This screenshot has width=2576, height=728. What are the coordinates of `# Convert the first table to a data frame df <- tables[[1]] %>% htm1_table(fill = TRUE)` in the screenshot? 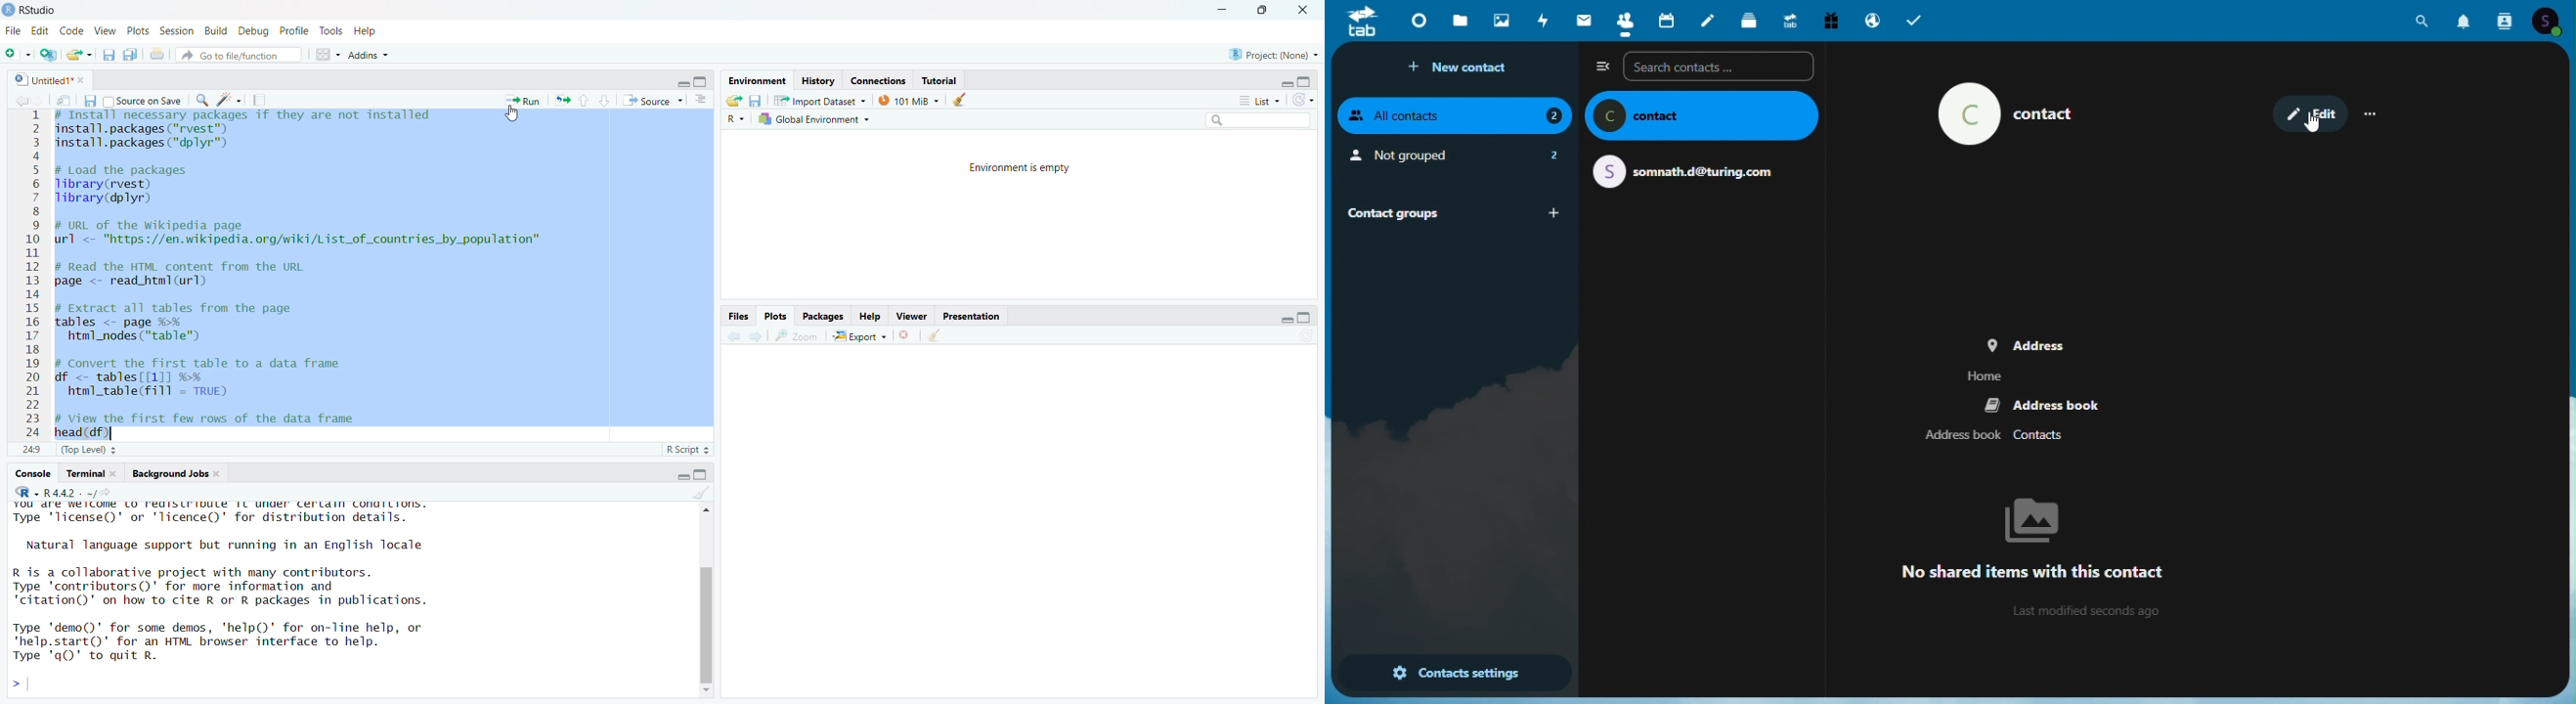 It's located at (218, 380).